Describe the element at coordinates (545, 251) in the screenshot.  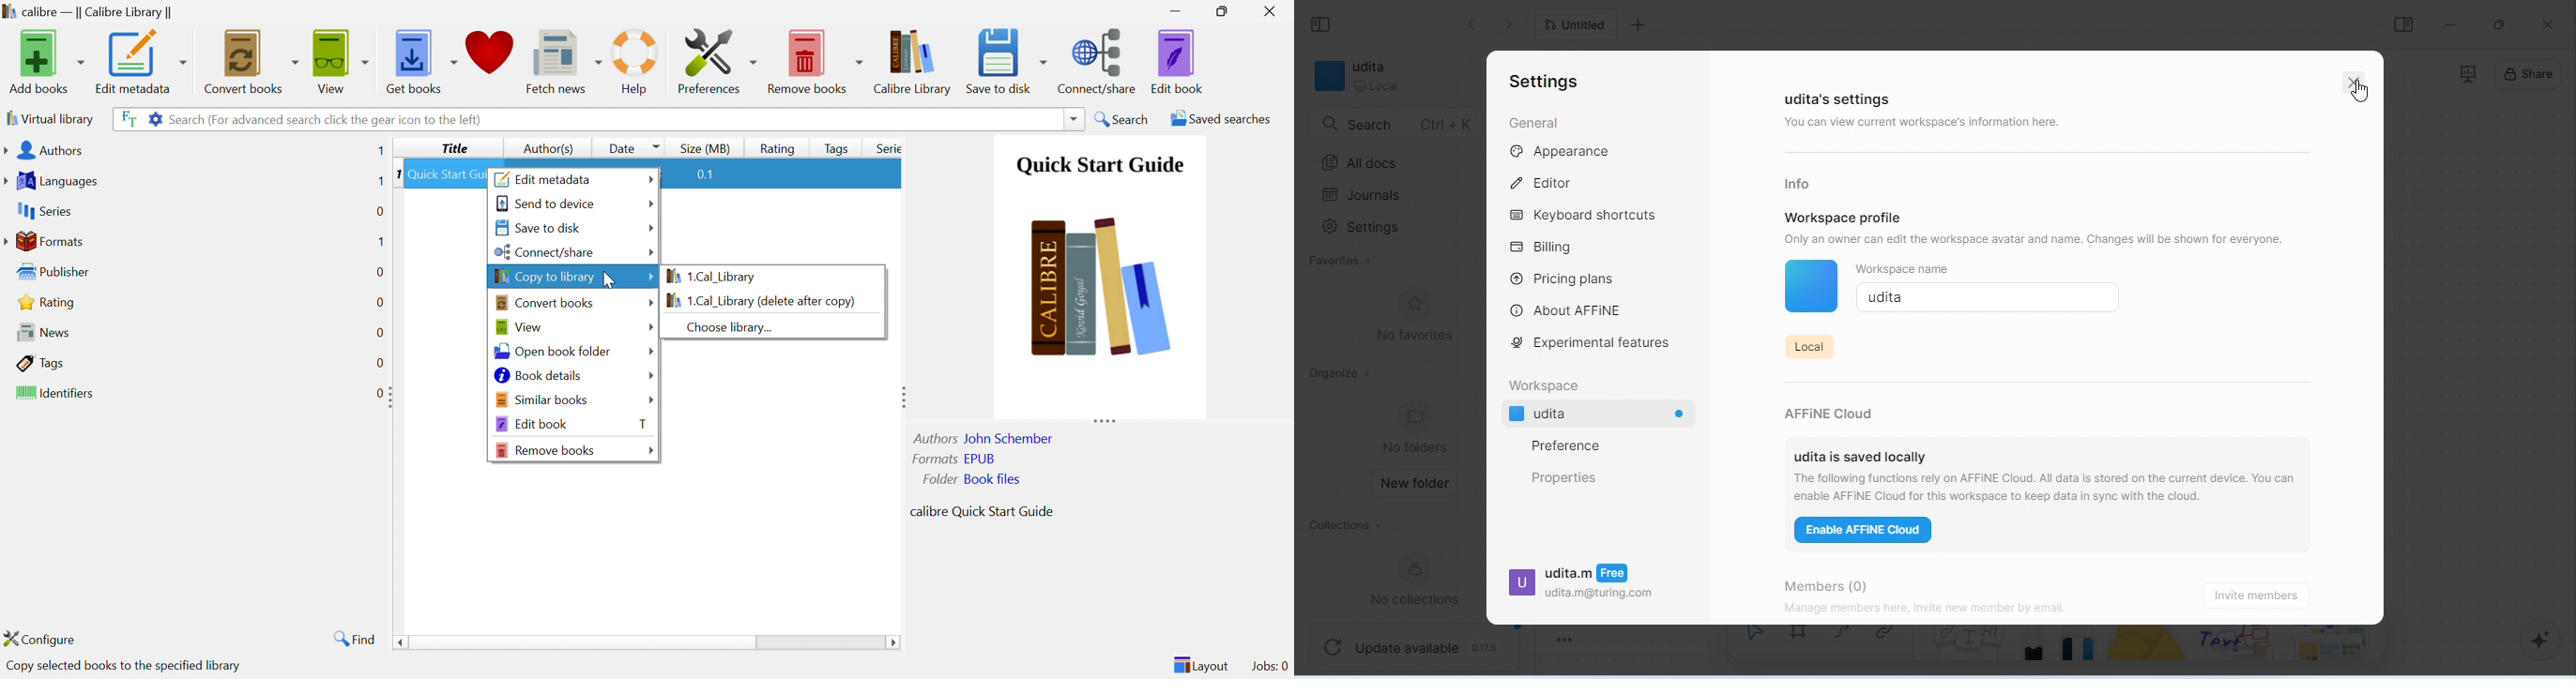
I see `Connect/share` at that location.